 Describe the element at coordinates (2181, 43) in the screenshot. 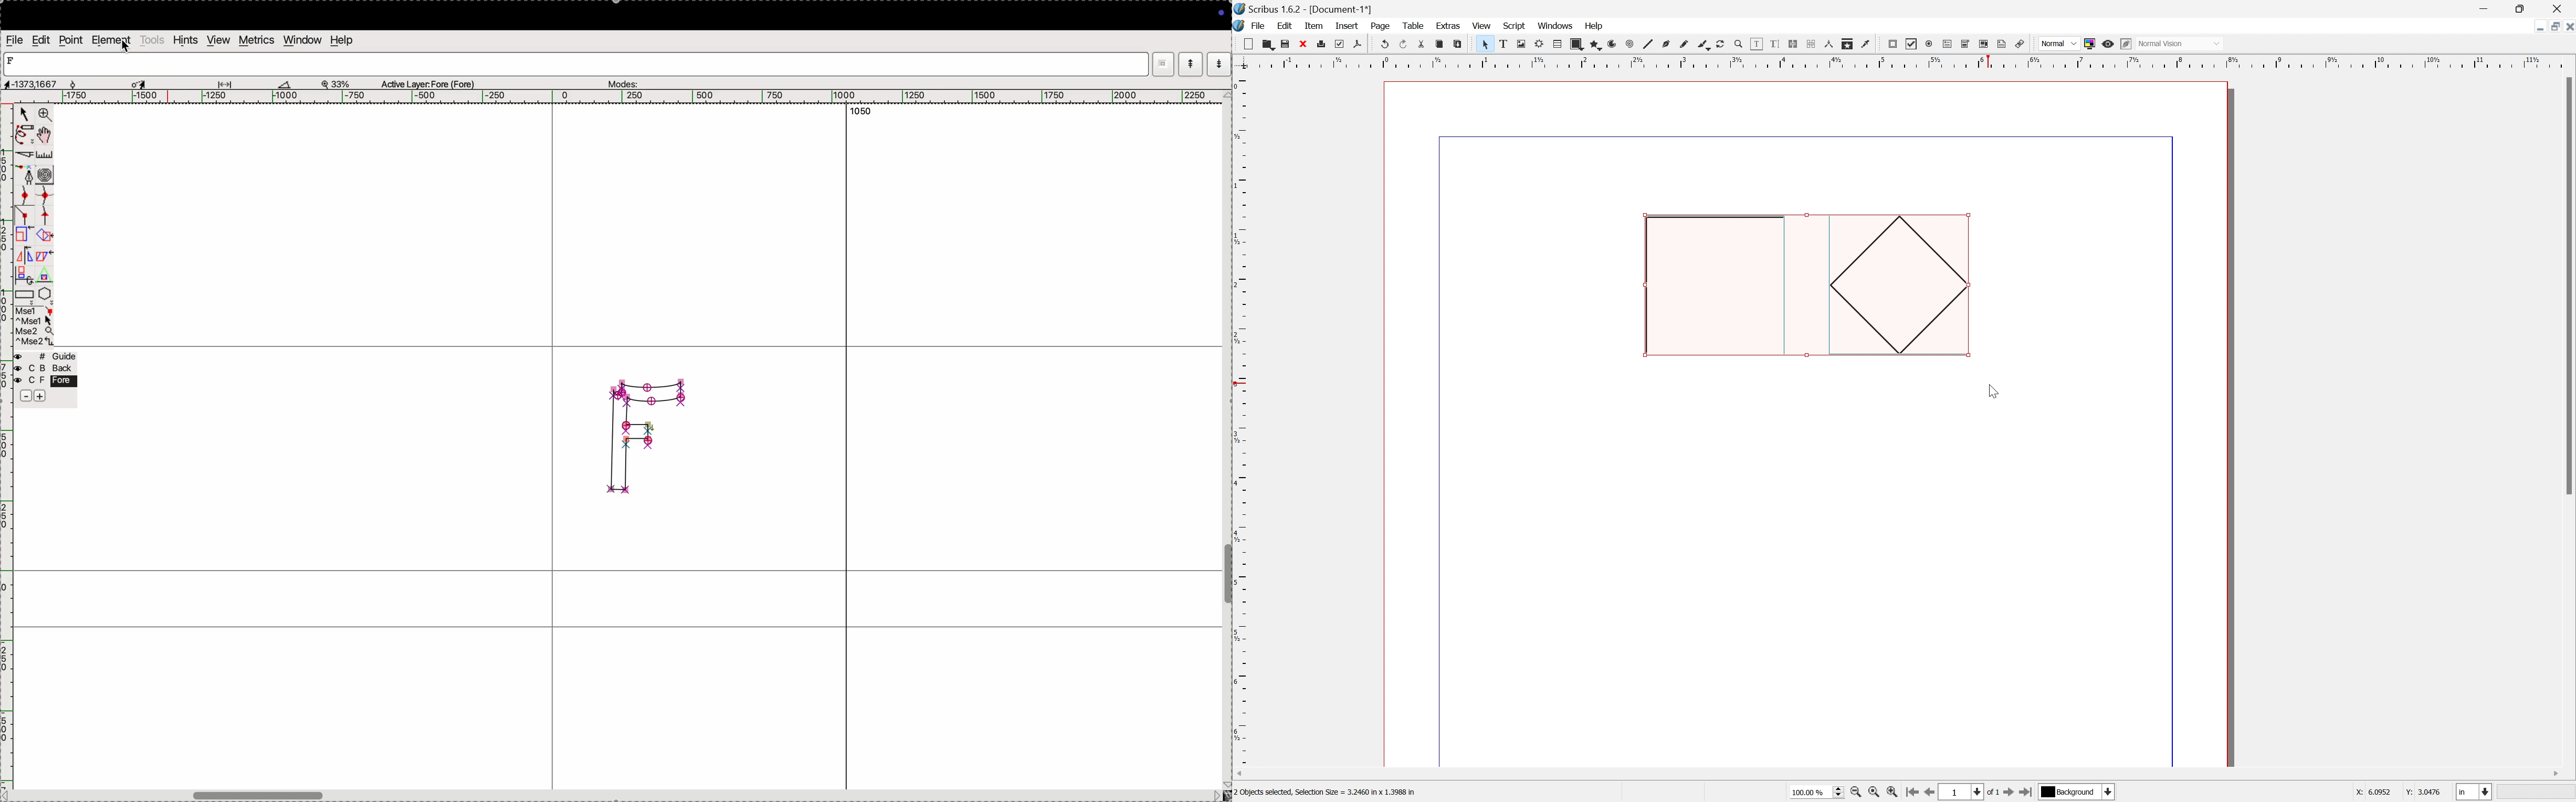

I see `Normal Vision` at that location.